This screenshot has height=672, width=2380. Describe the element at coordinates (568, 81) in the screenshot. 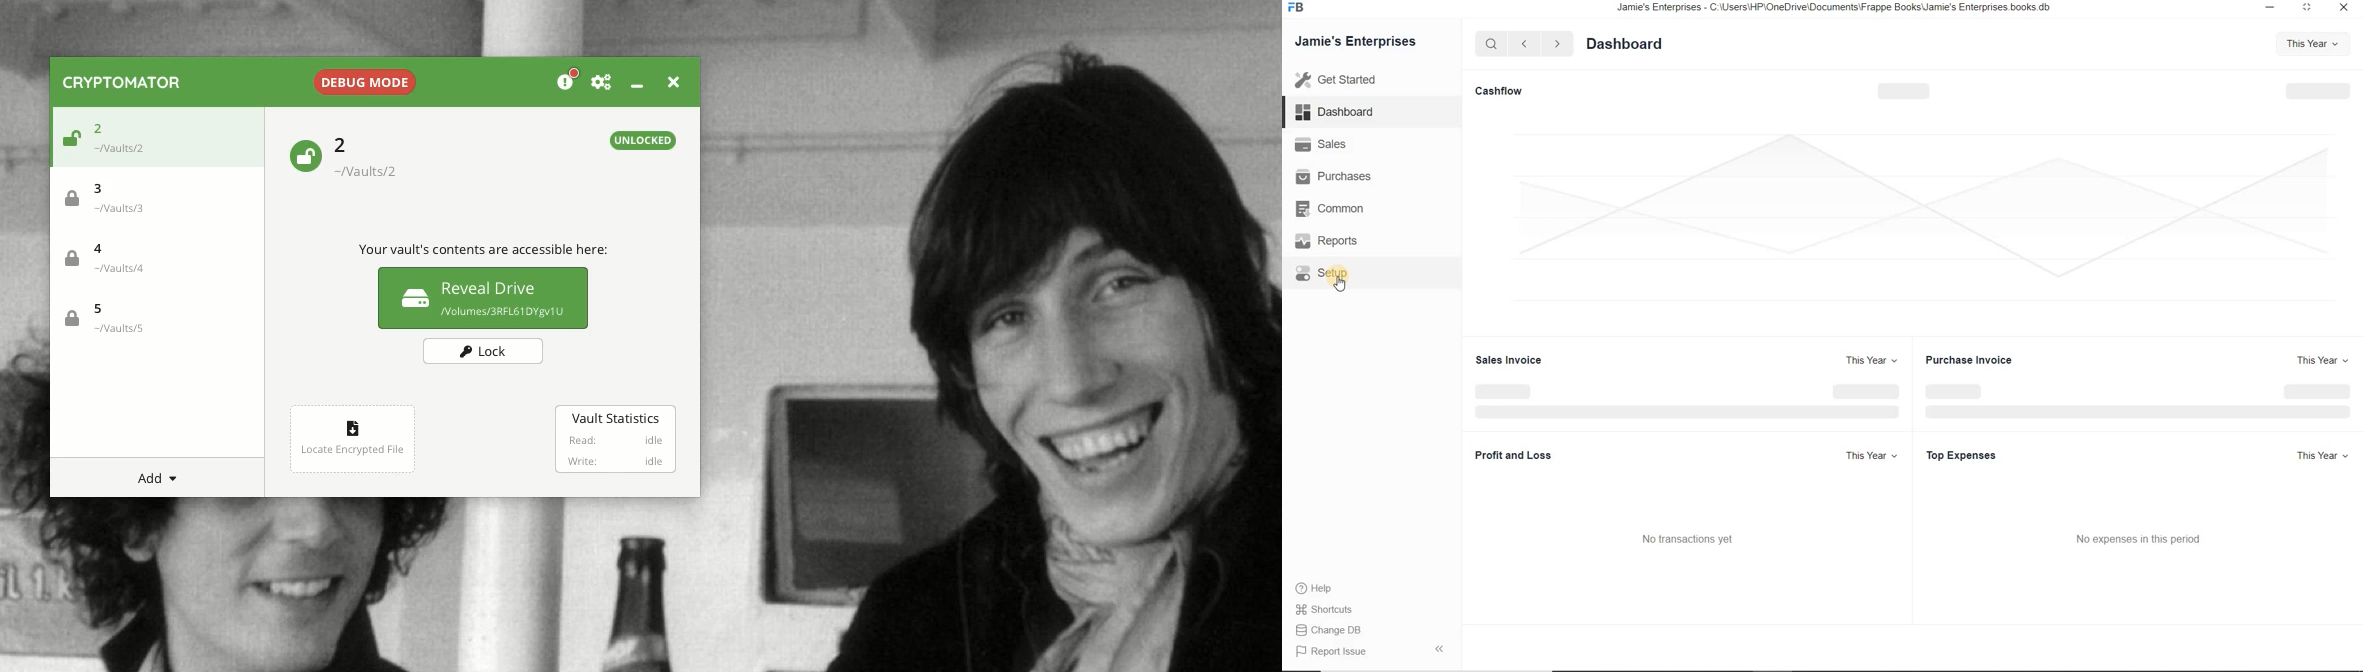

I see `Donation` at that location.